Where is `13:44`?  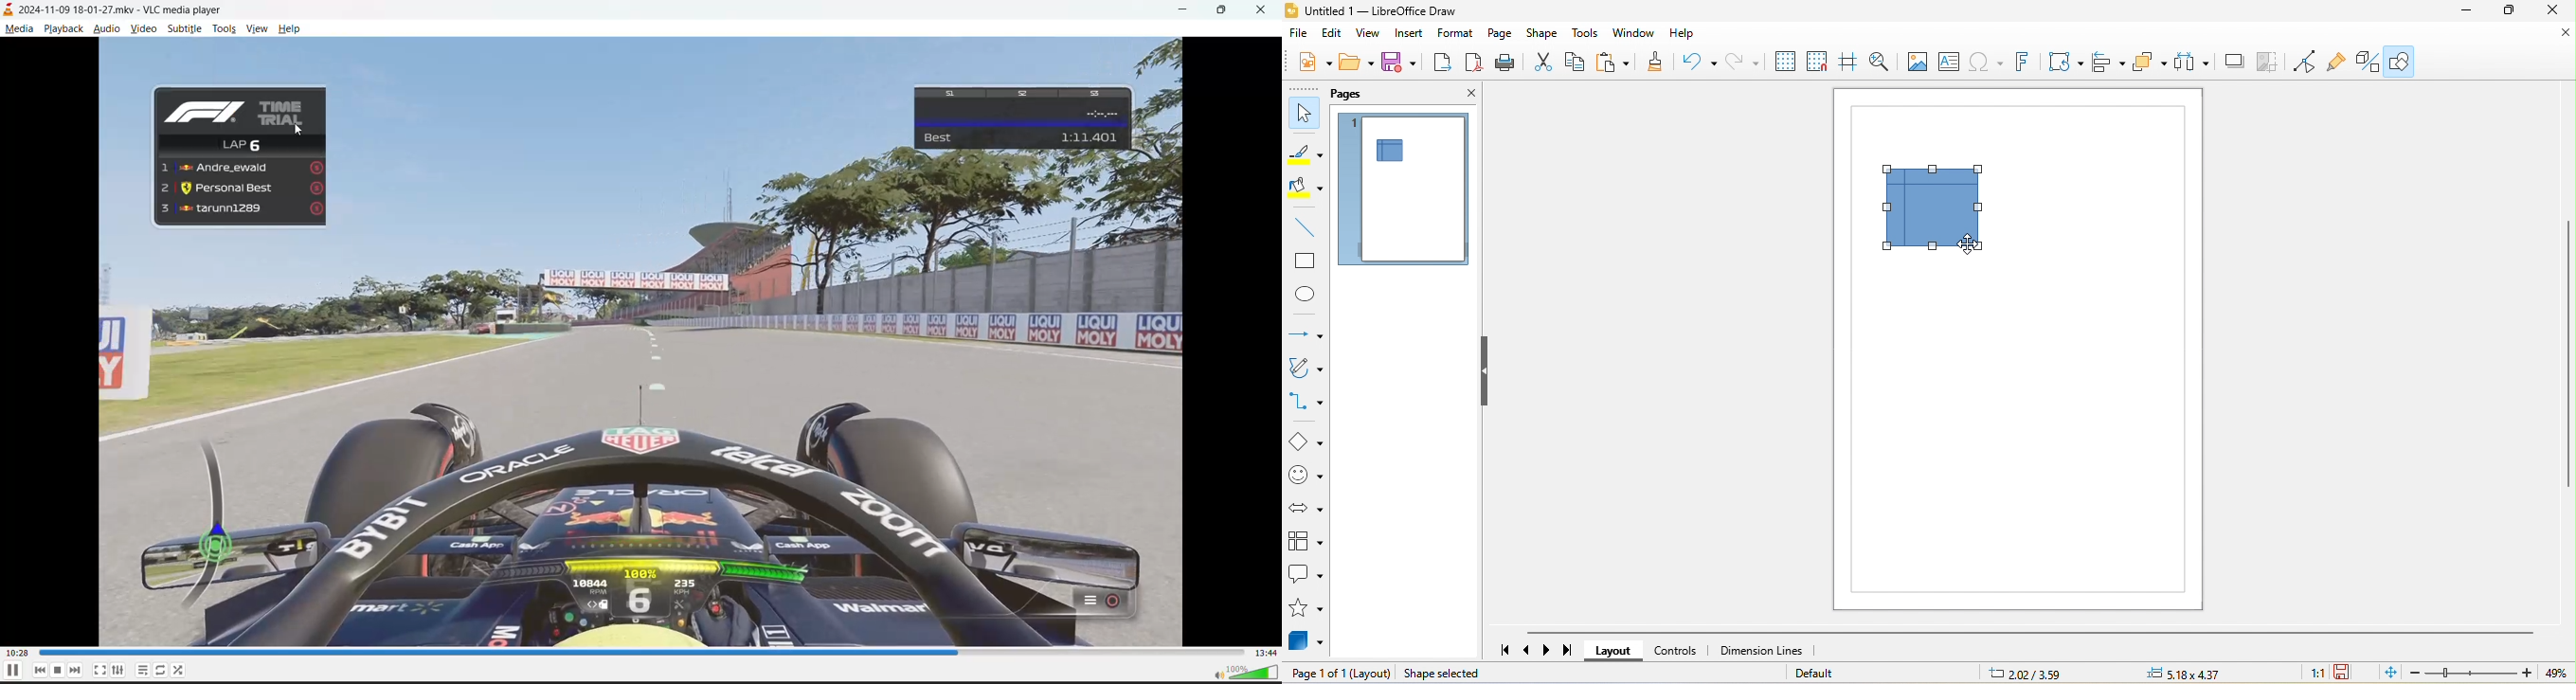
13:44 is located at coordinates (1266, 653).